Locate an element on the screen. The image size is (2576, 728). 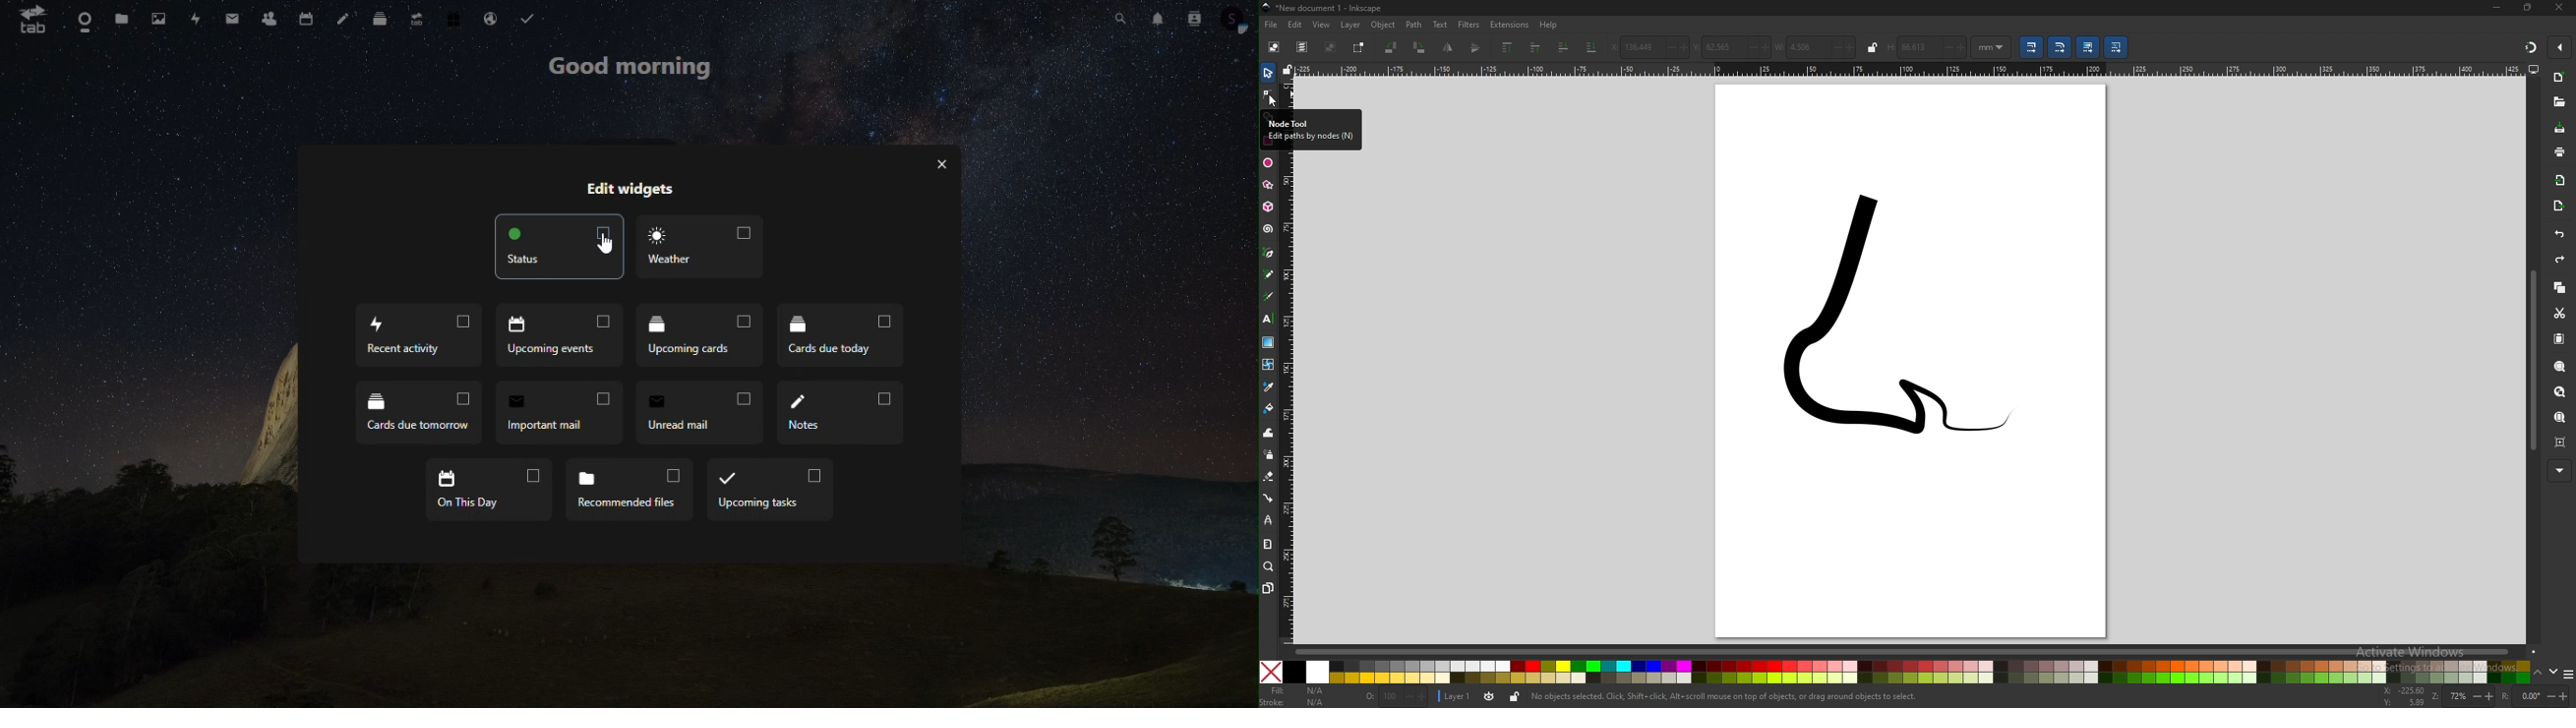
unread mail is located at coordinates (700, 410).